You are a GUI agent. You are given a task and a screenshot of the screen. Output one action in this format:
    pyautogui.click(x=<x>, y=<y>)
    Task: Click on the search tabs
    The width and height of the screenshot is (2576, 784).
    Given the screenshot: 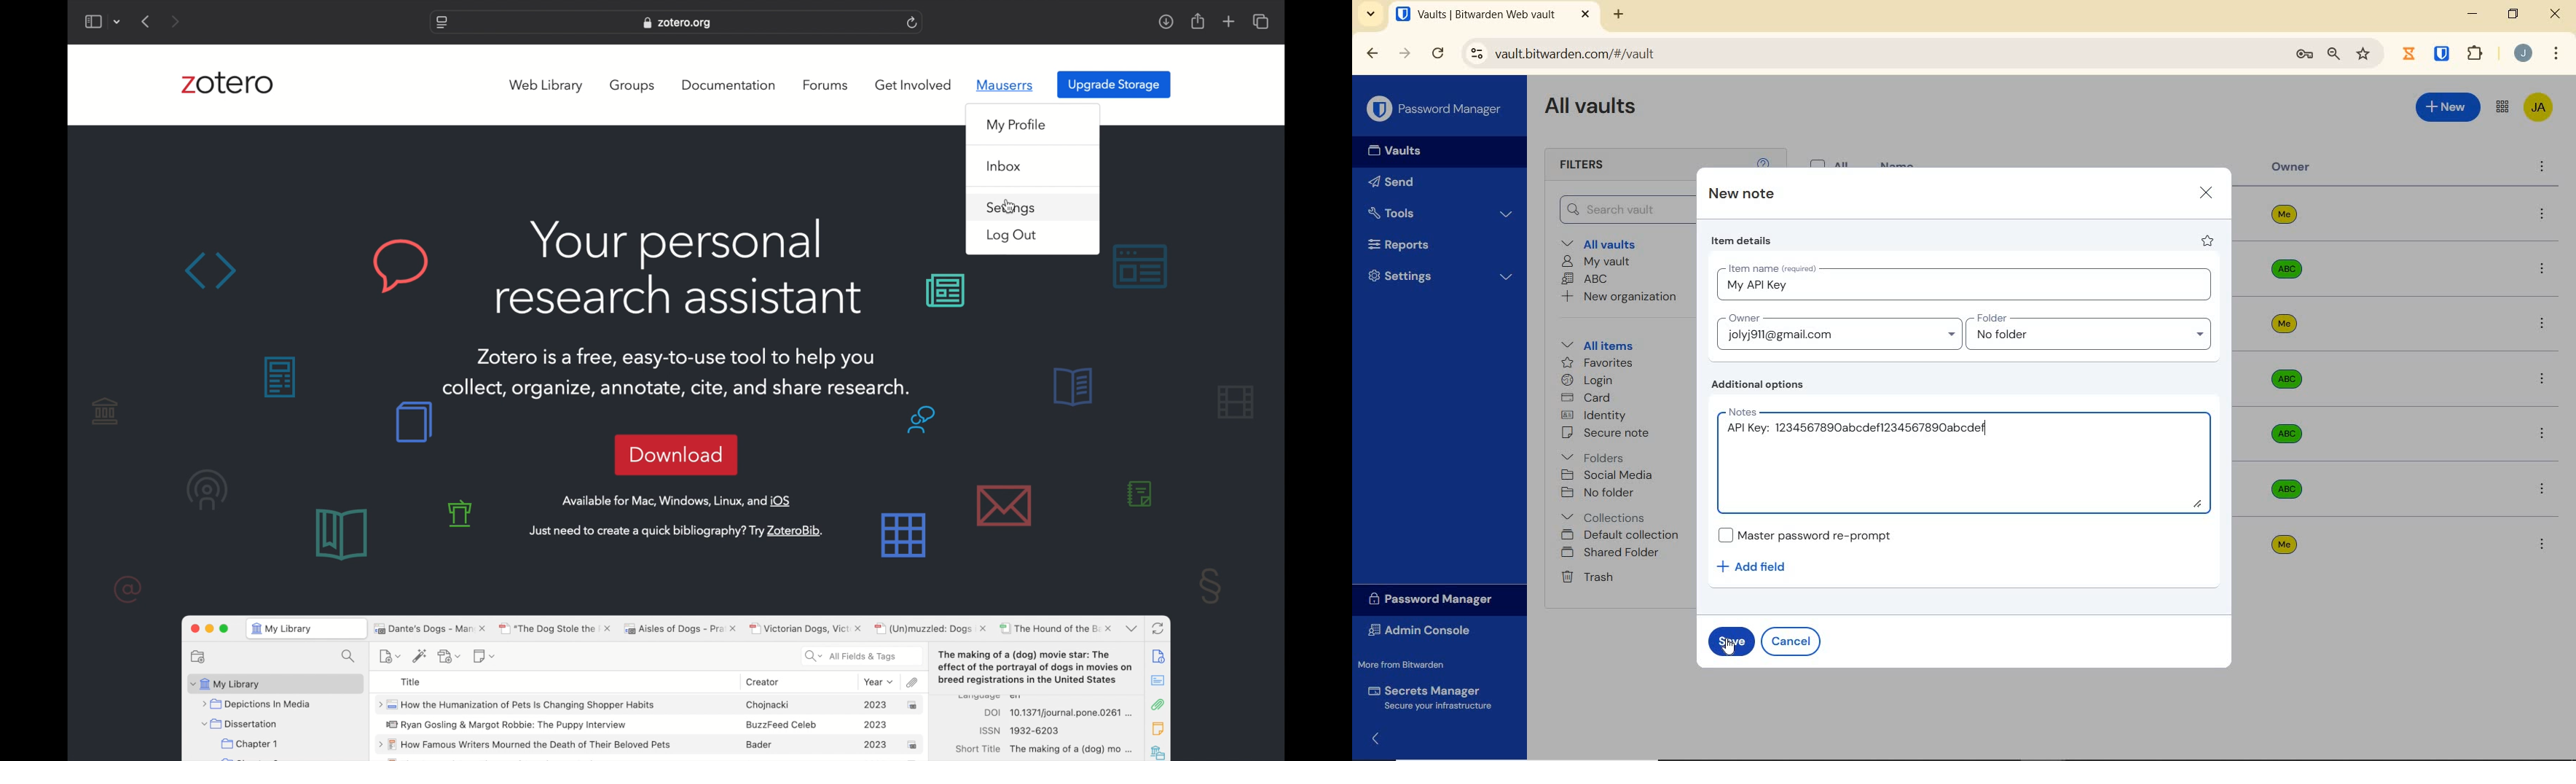 What is the action you would take?
    pyautogui.click(x=1371, y=14)
    